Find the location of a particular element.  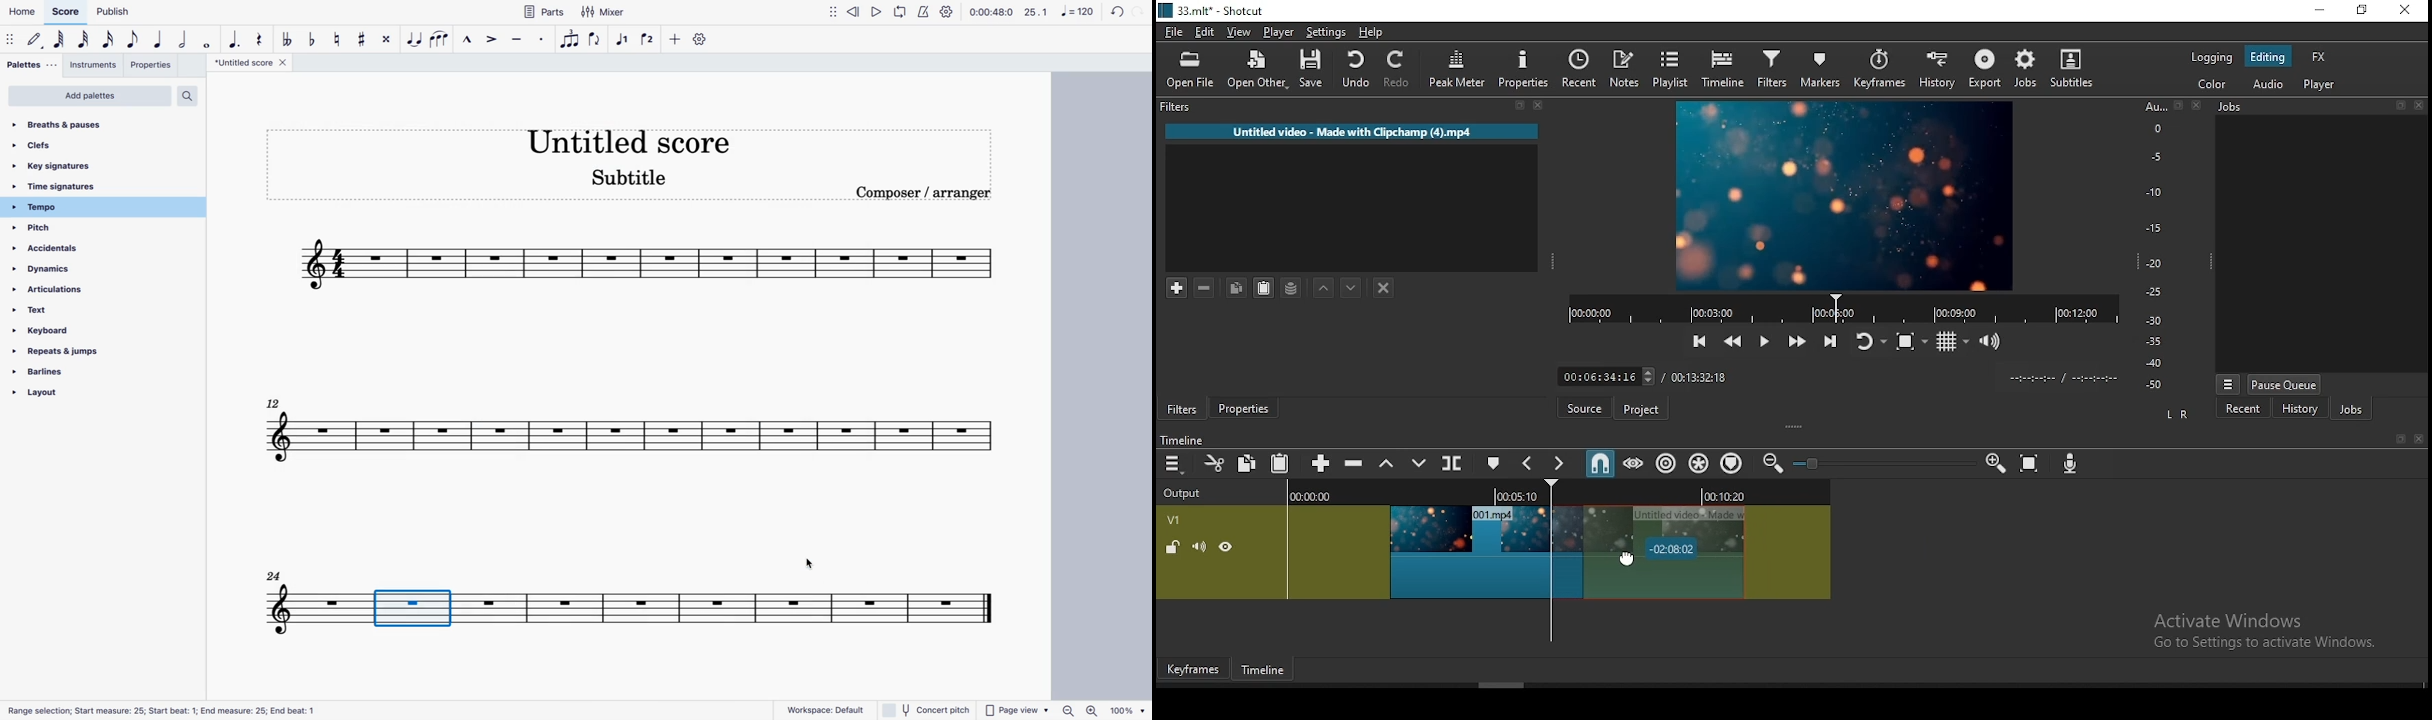

editing is located at coordinates (2268, 58).